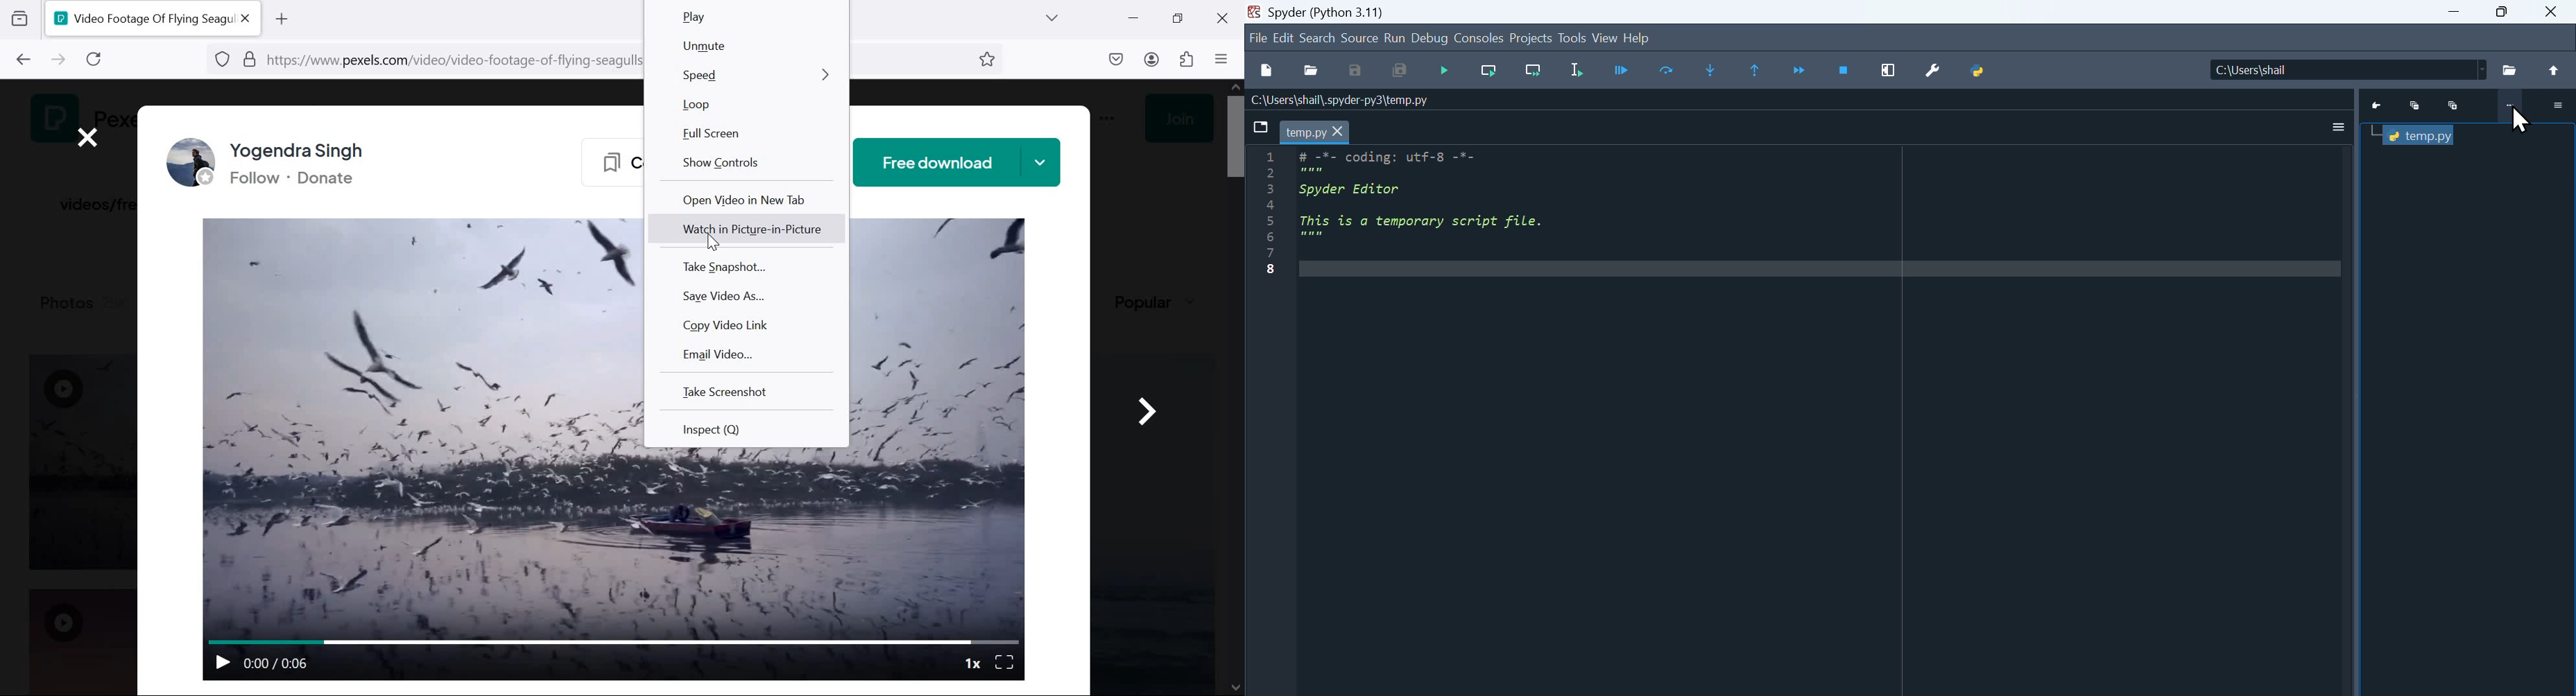 Image resolution: width=2576 pixels, height=700 pixels. Describe the element at coordinates (334, 180) in the screenshot. I see `Donate` at that location.